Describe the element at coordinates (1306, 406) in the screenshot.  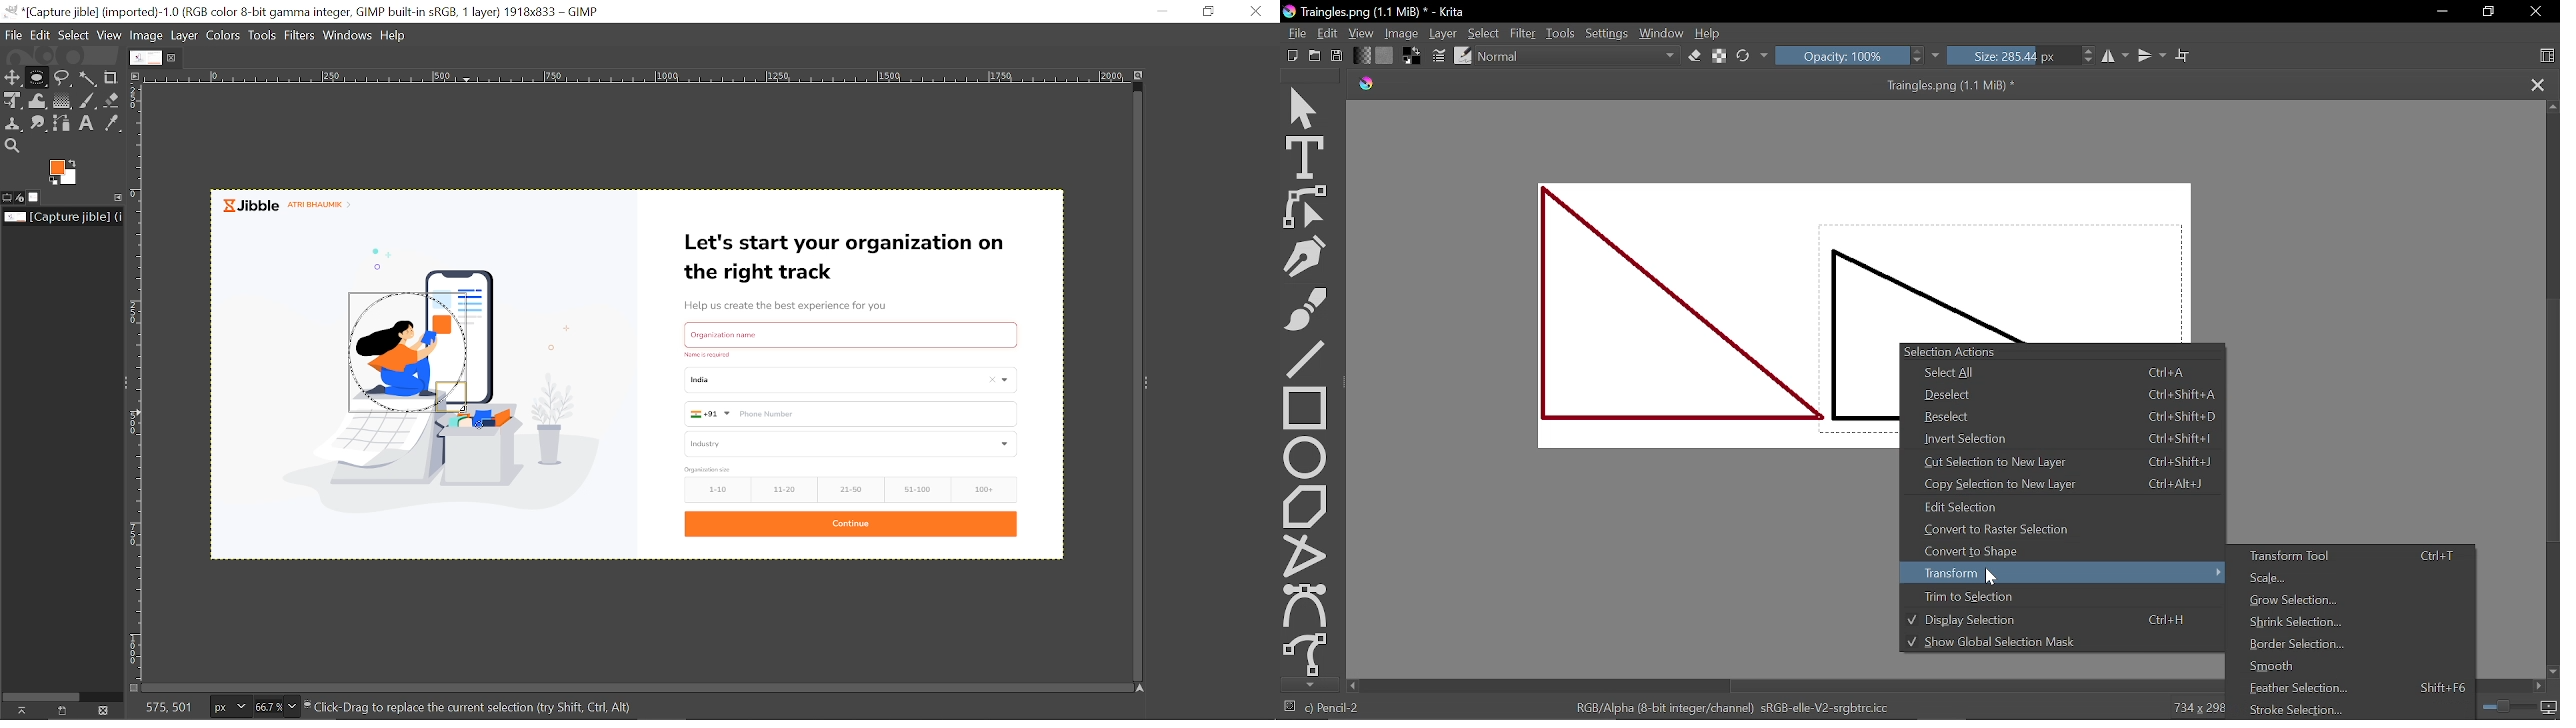
I see `rectangle tool` at that location.